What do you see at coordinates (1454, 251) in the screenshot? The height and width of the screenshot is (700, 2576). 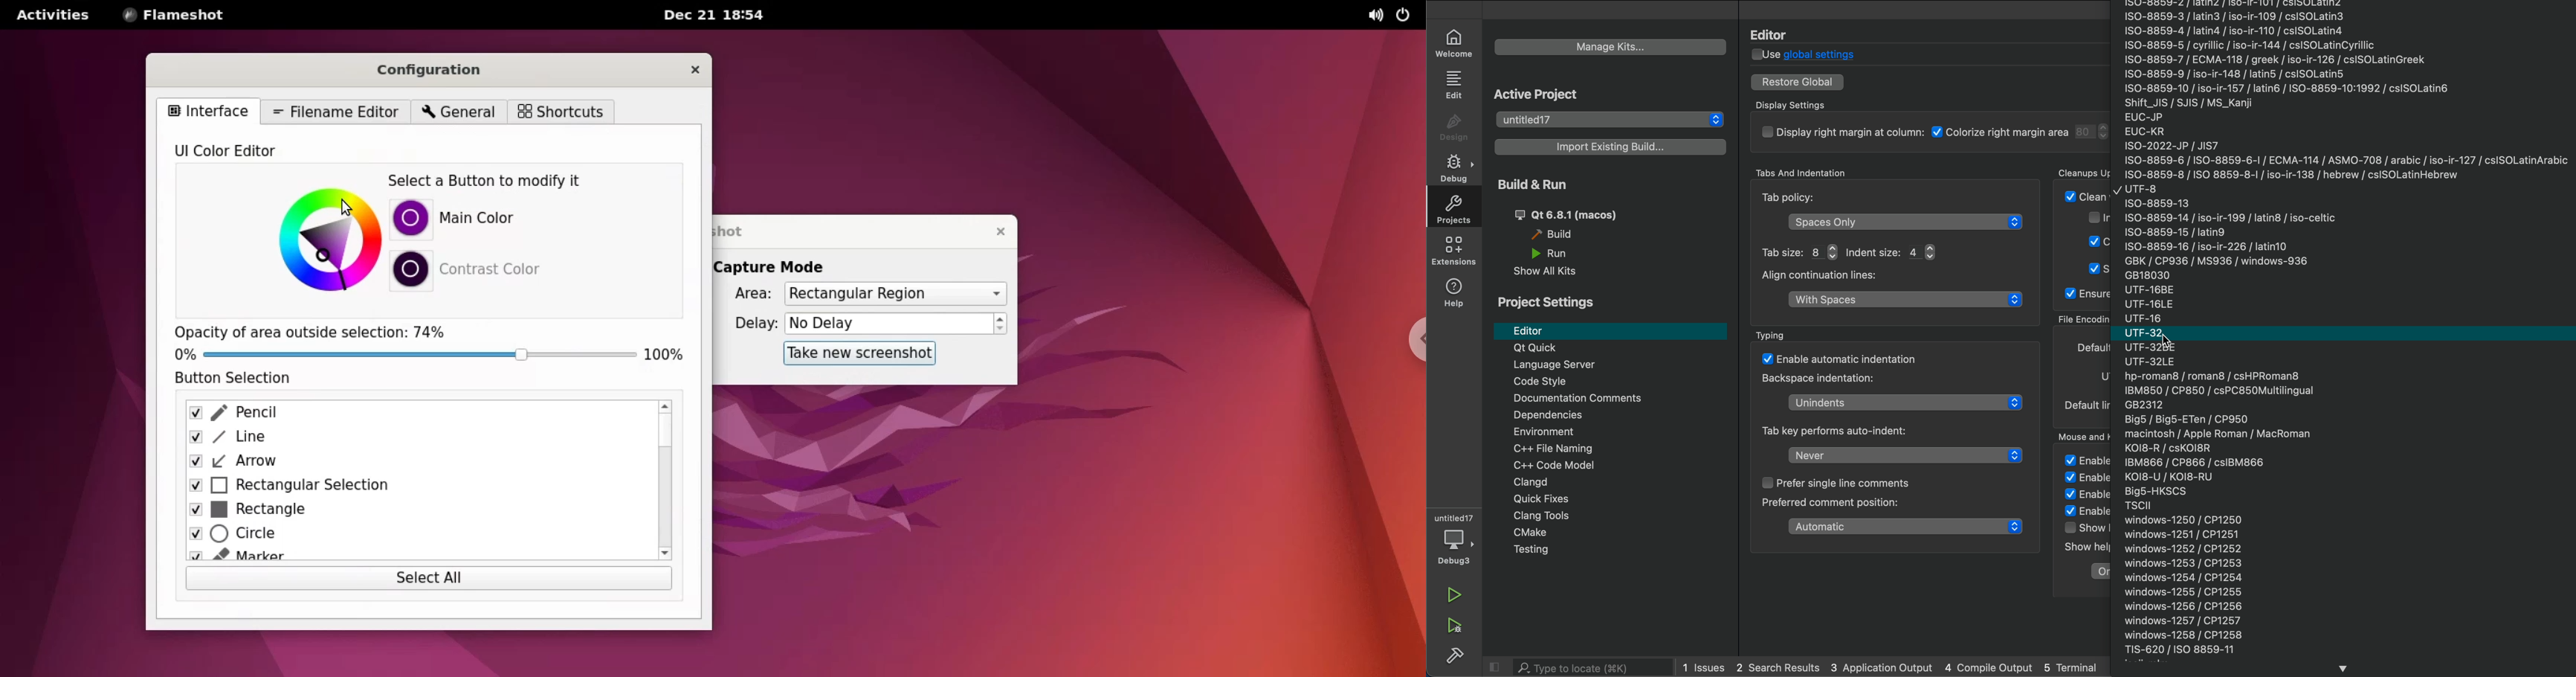 I see `extension` at bounding box center [1454, 251].